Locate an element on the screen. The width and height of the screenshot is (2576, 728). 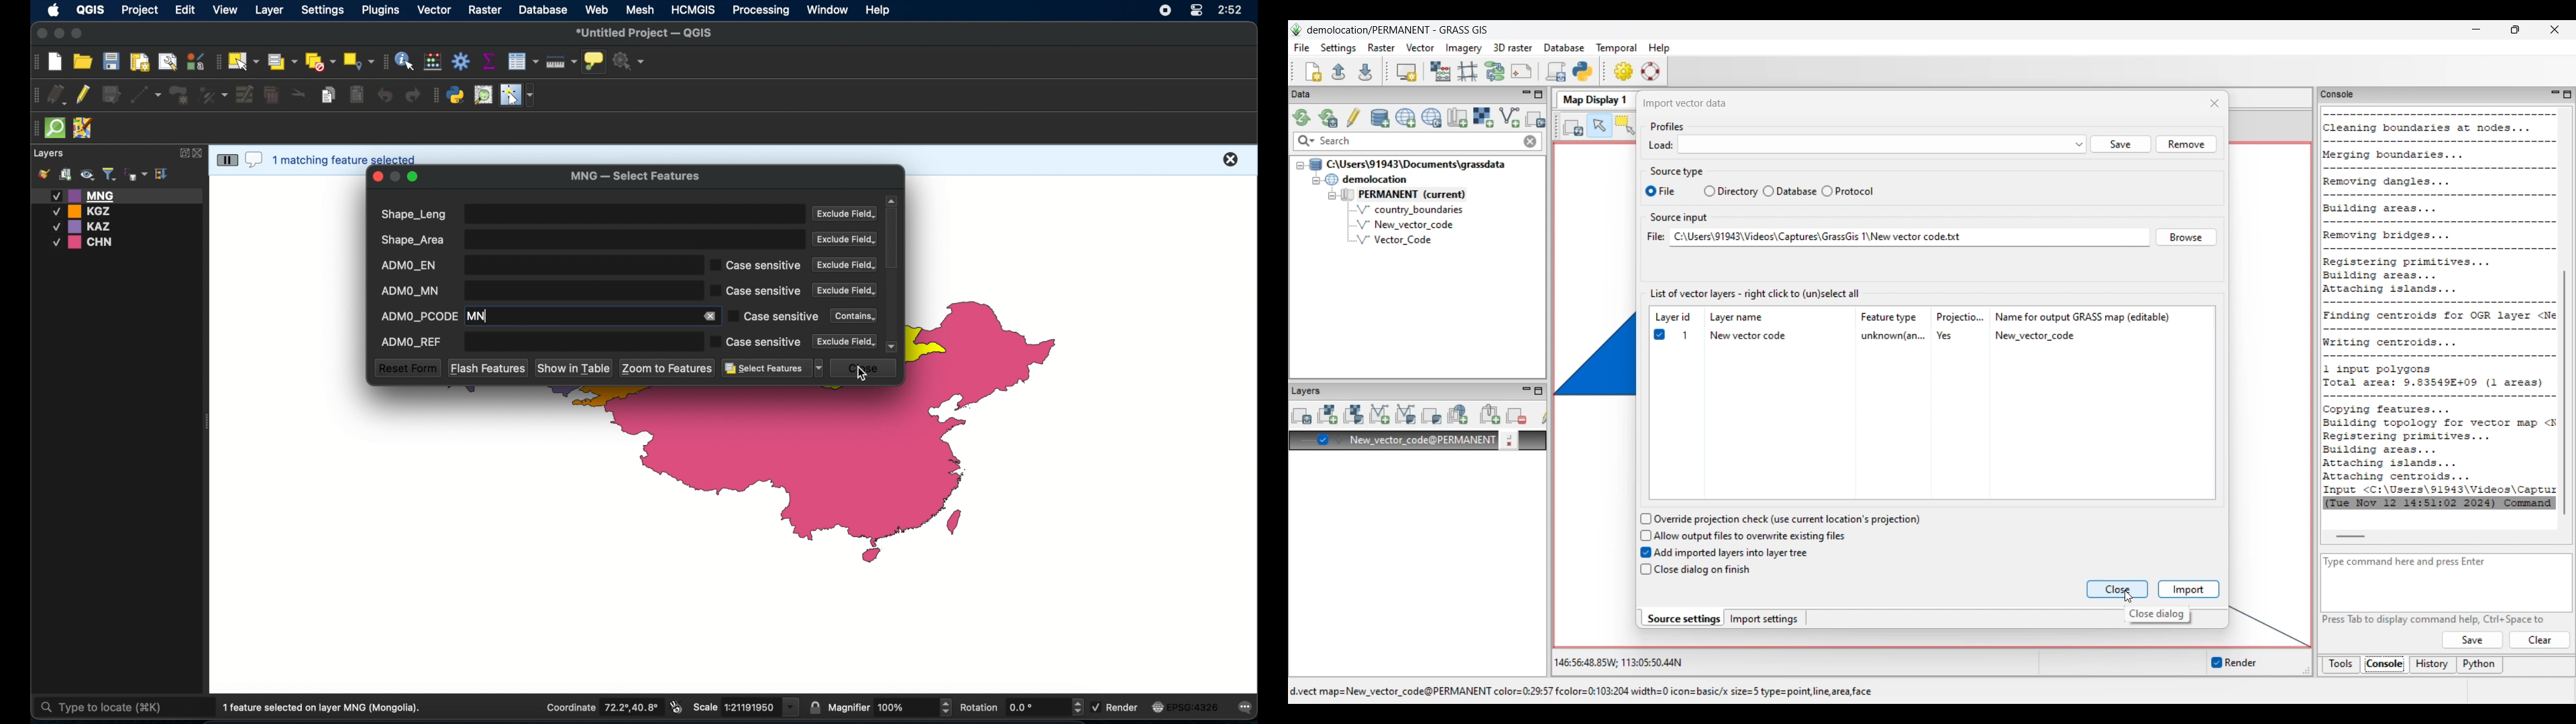
CHN is located at coordinates (85, 243).